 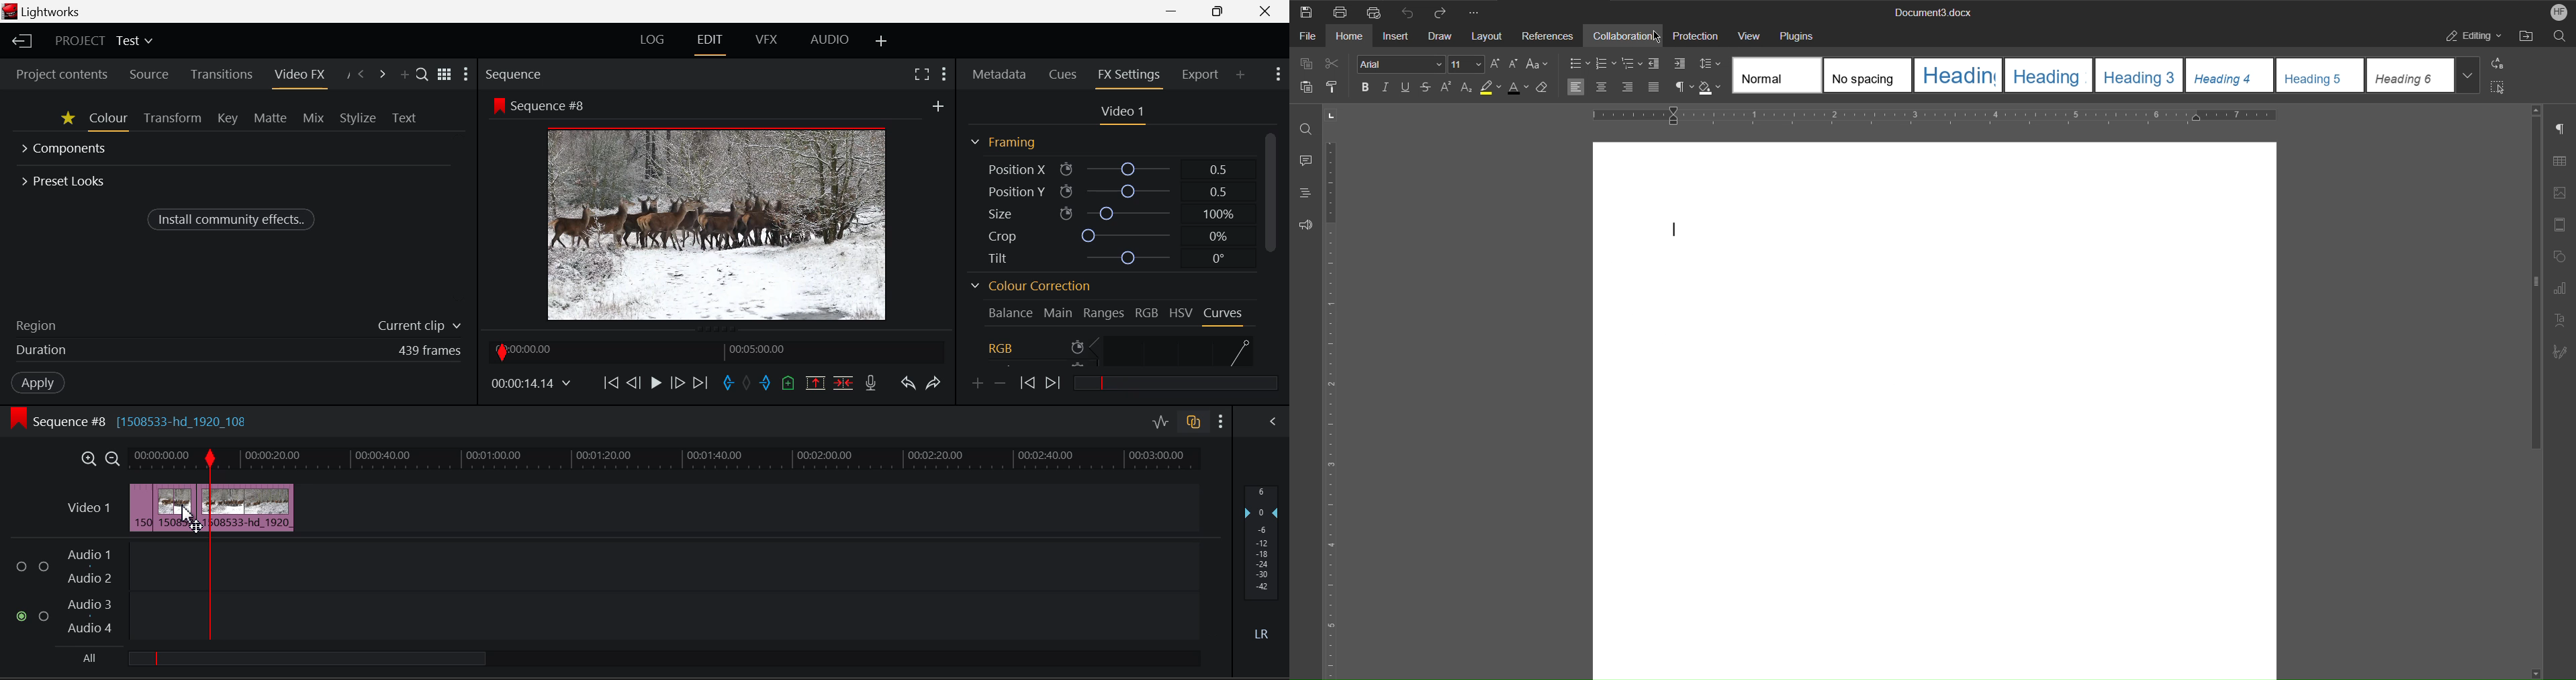 What do you see at coordinates (1352, 38) in the screenshot?
I see `Home` at bounding box center [1352, 38].